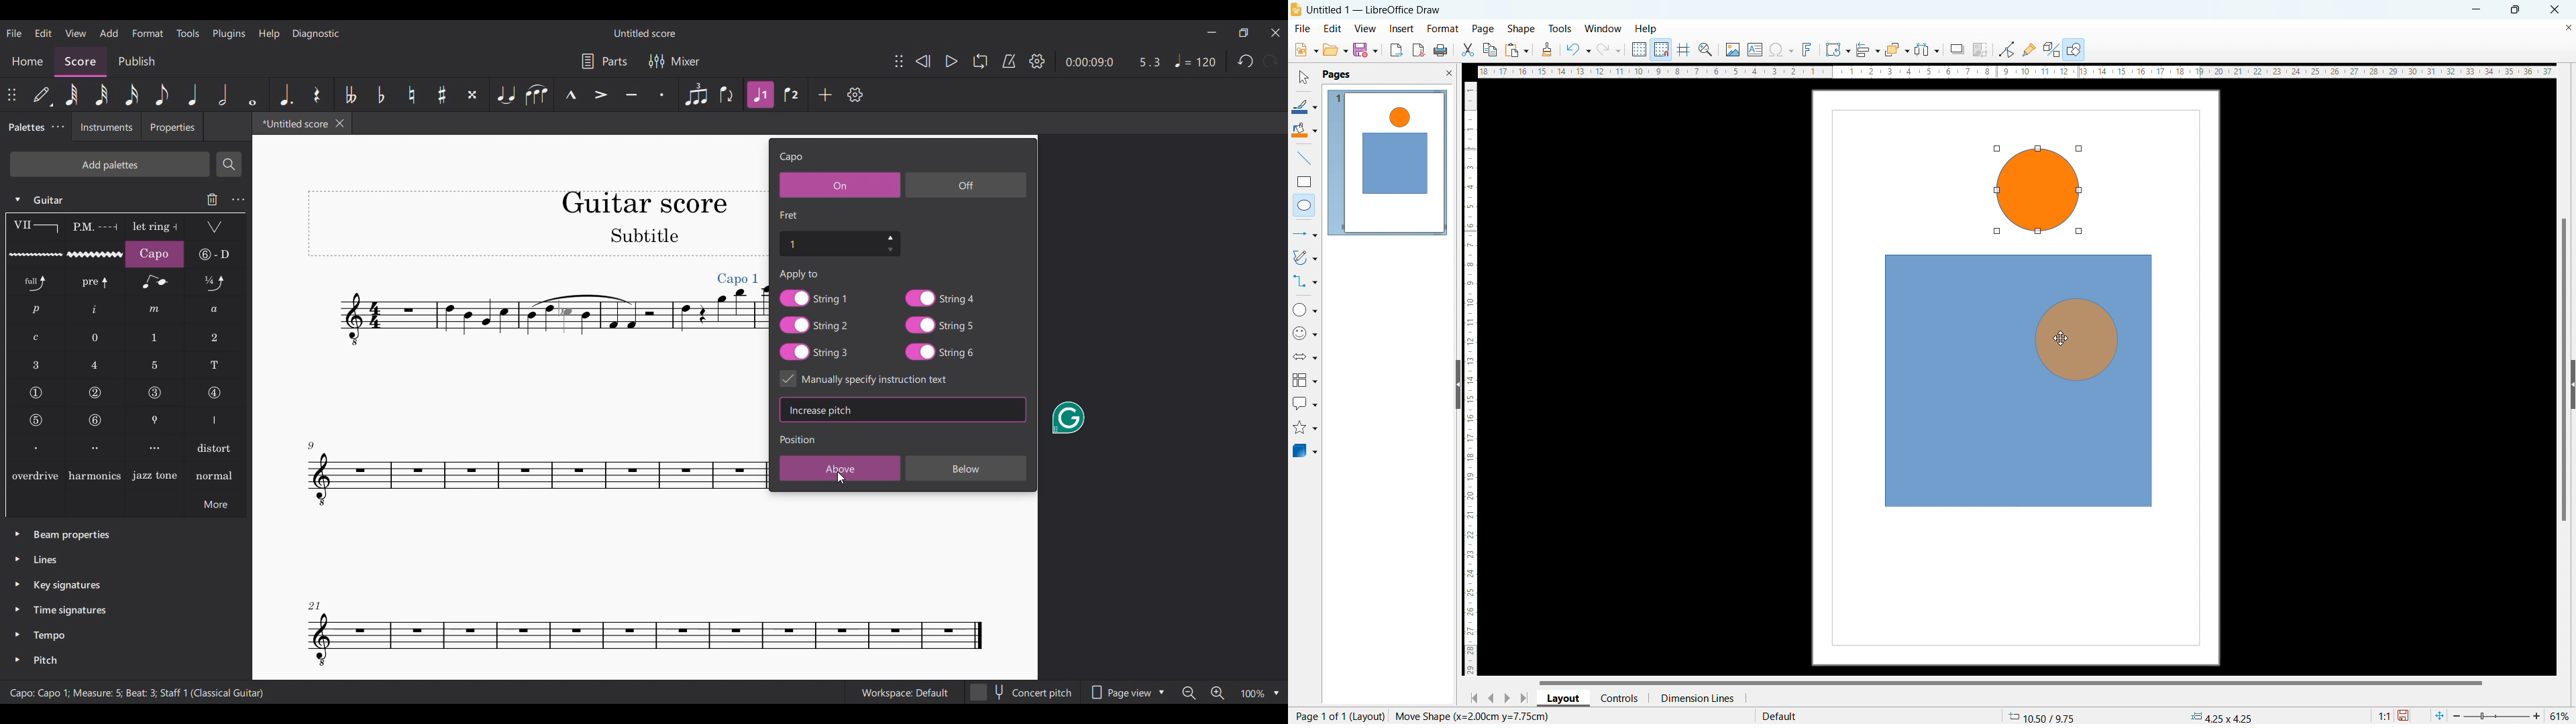  Describe the element at coordinates (1305, 380) in the screenshot. I see `flowchart` at that location.